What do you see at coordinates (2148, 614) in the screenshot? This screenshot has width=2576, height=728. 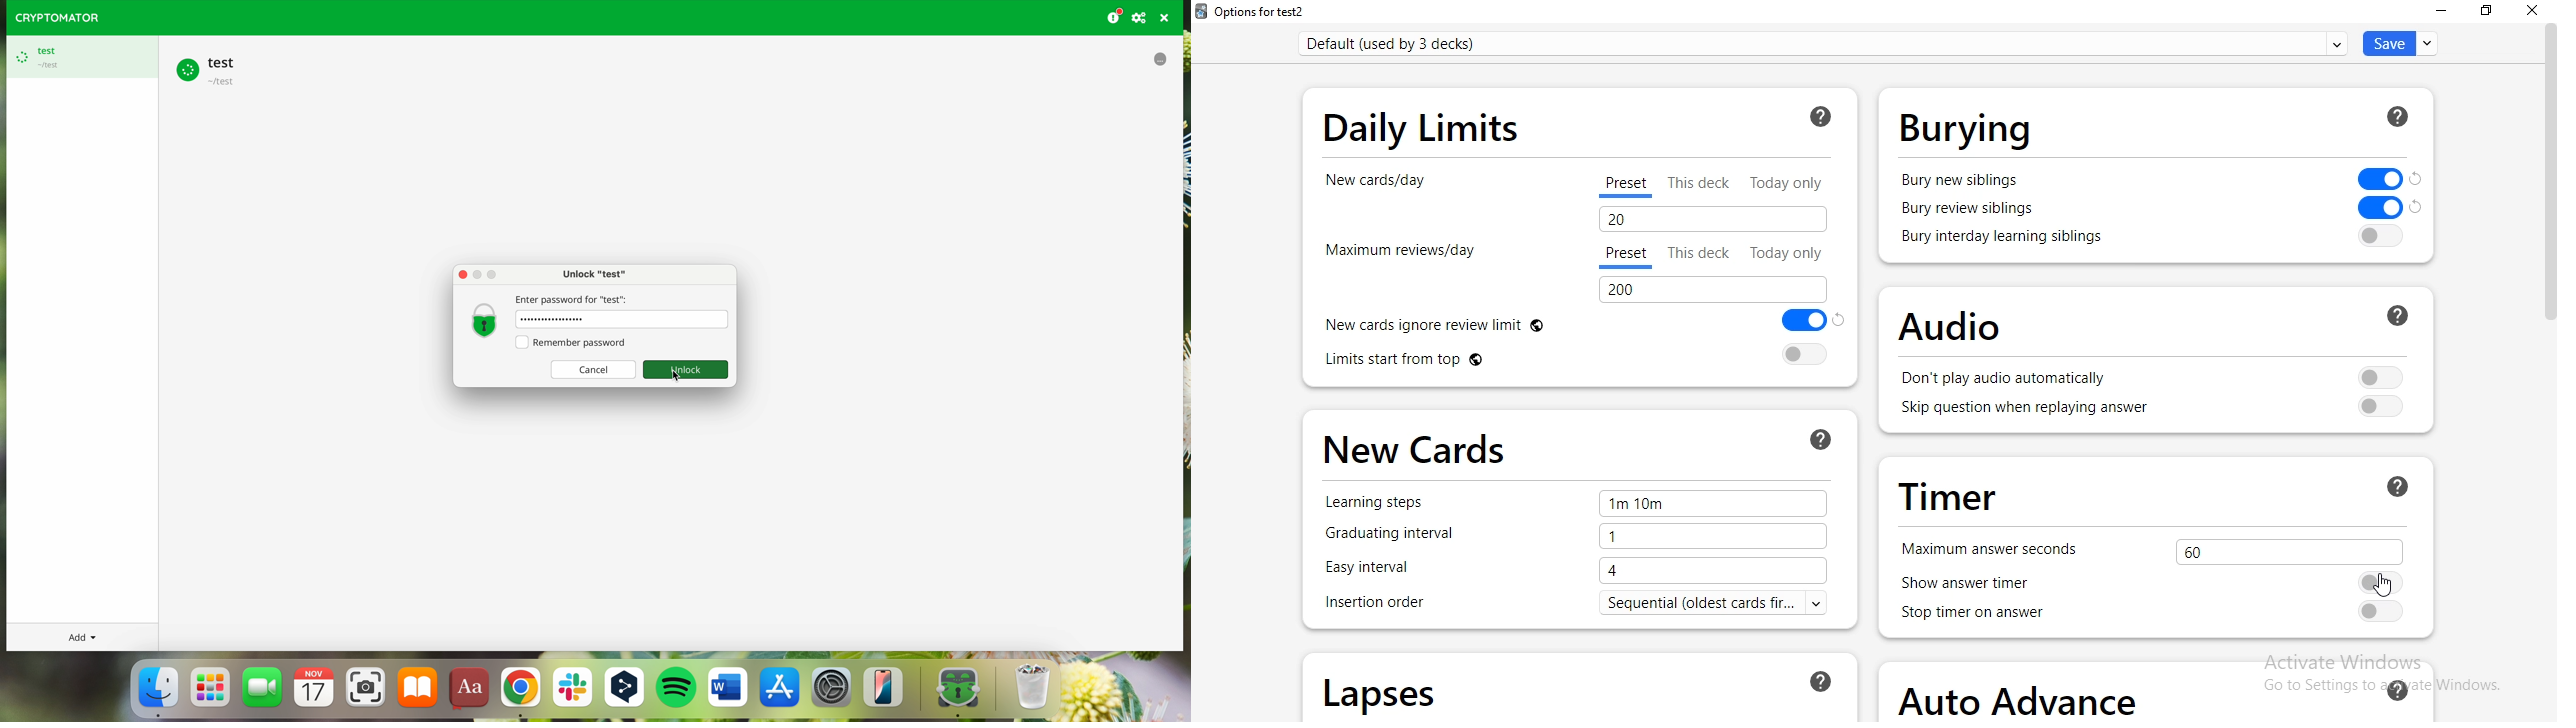 I see `stop timer on answer` at bounding box center [2148, 614].